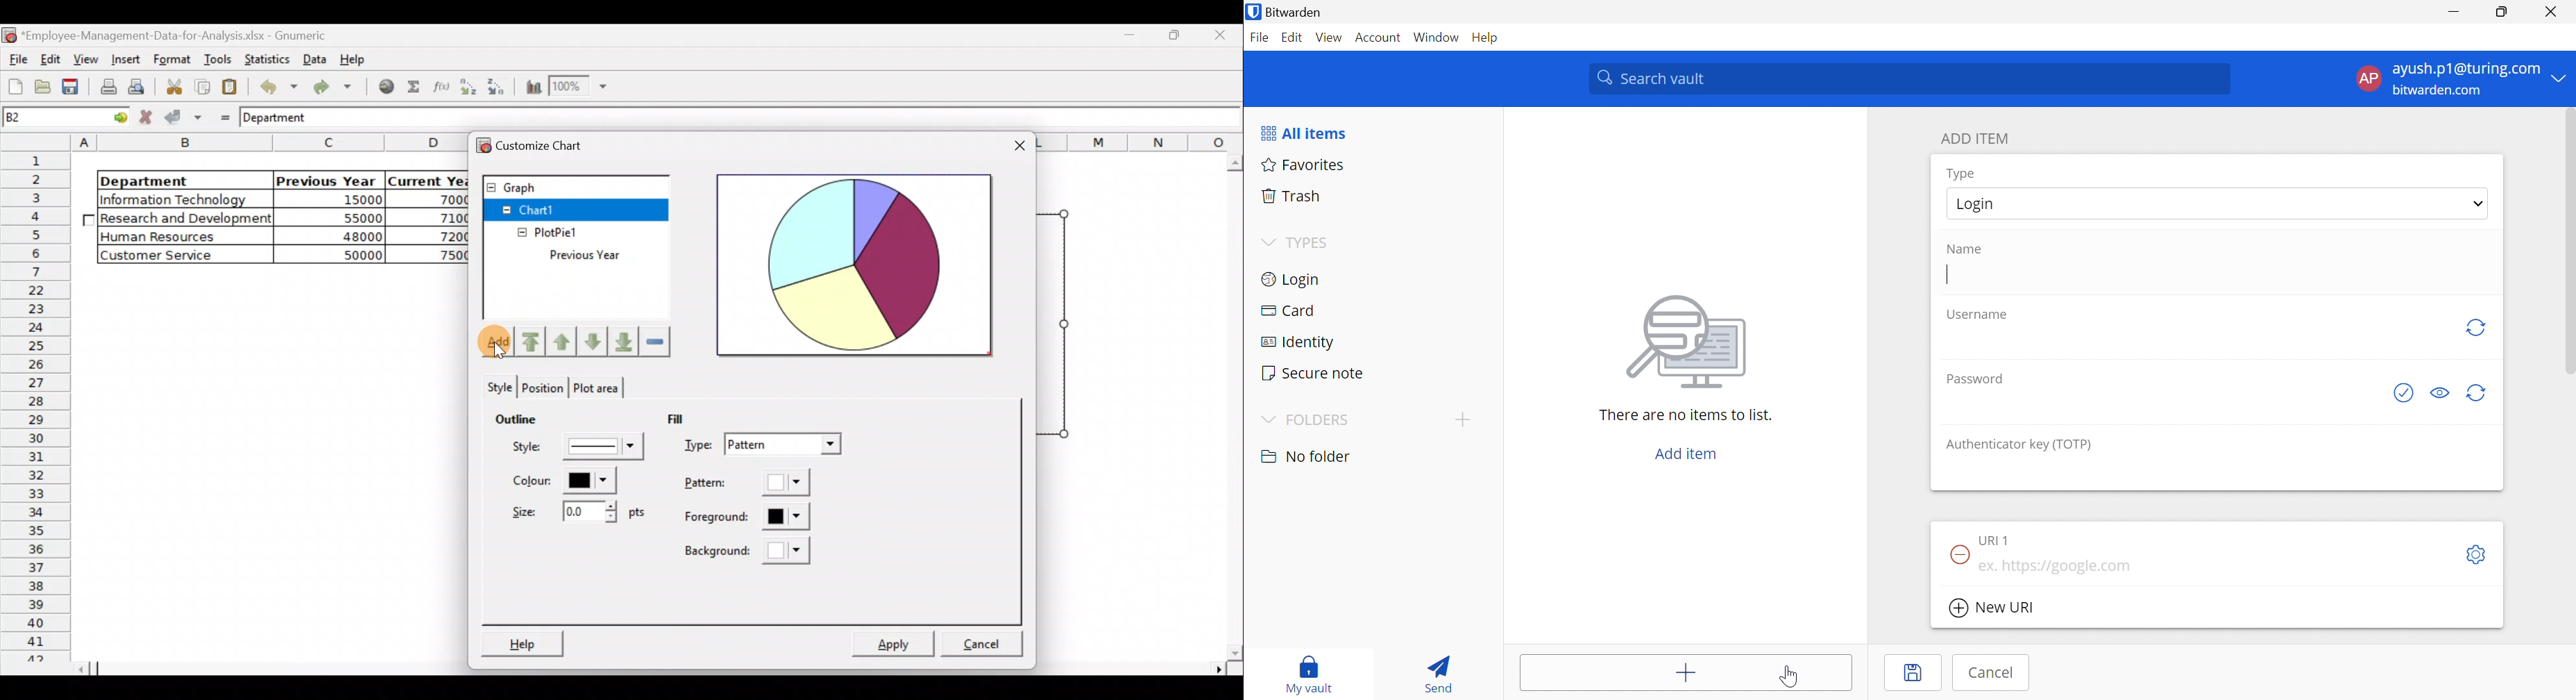 Image resolution: width=2576 pixels, height=700 pixels. I want to click on Background, so click(751, 551).